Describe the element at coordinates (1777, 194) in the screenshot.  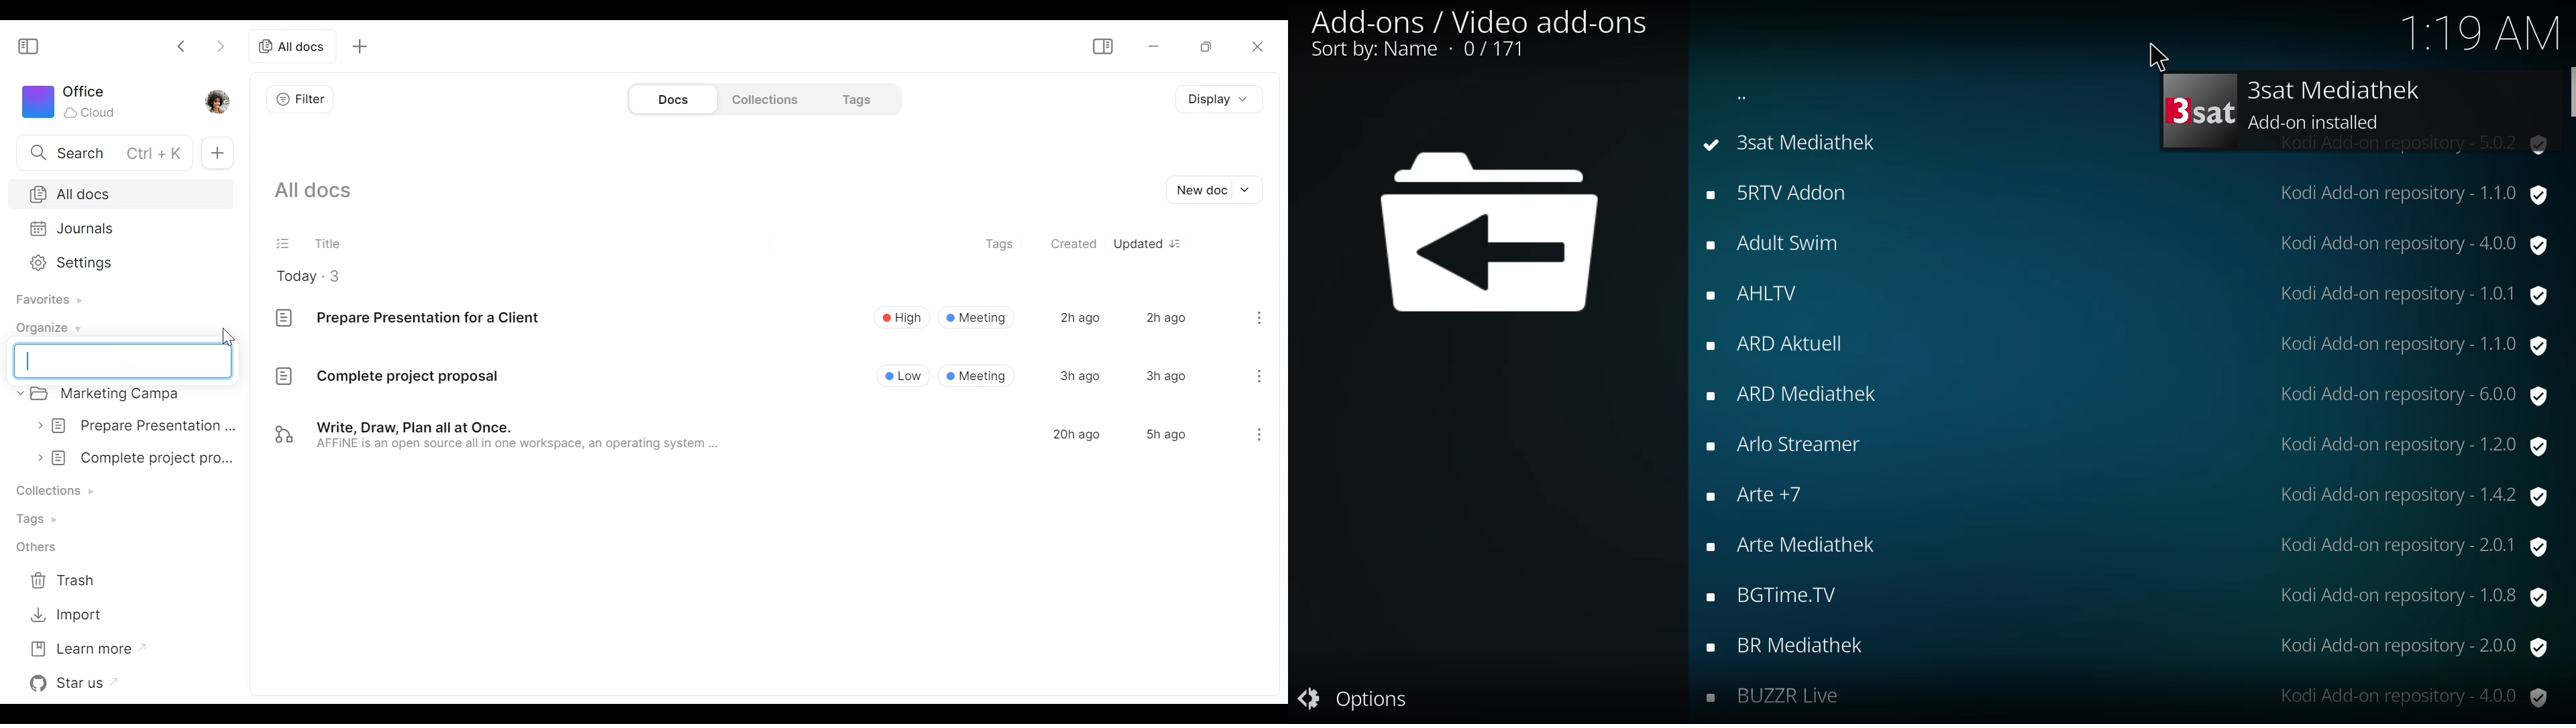
I see `add-ons` at that location.